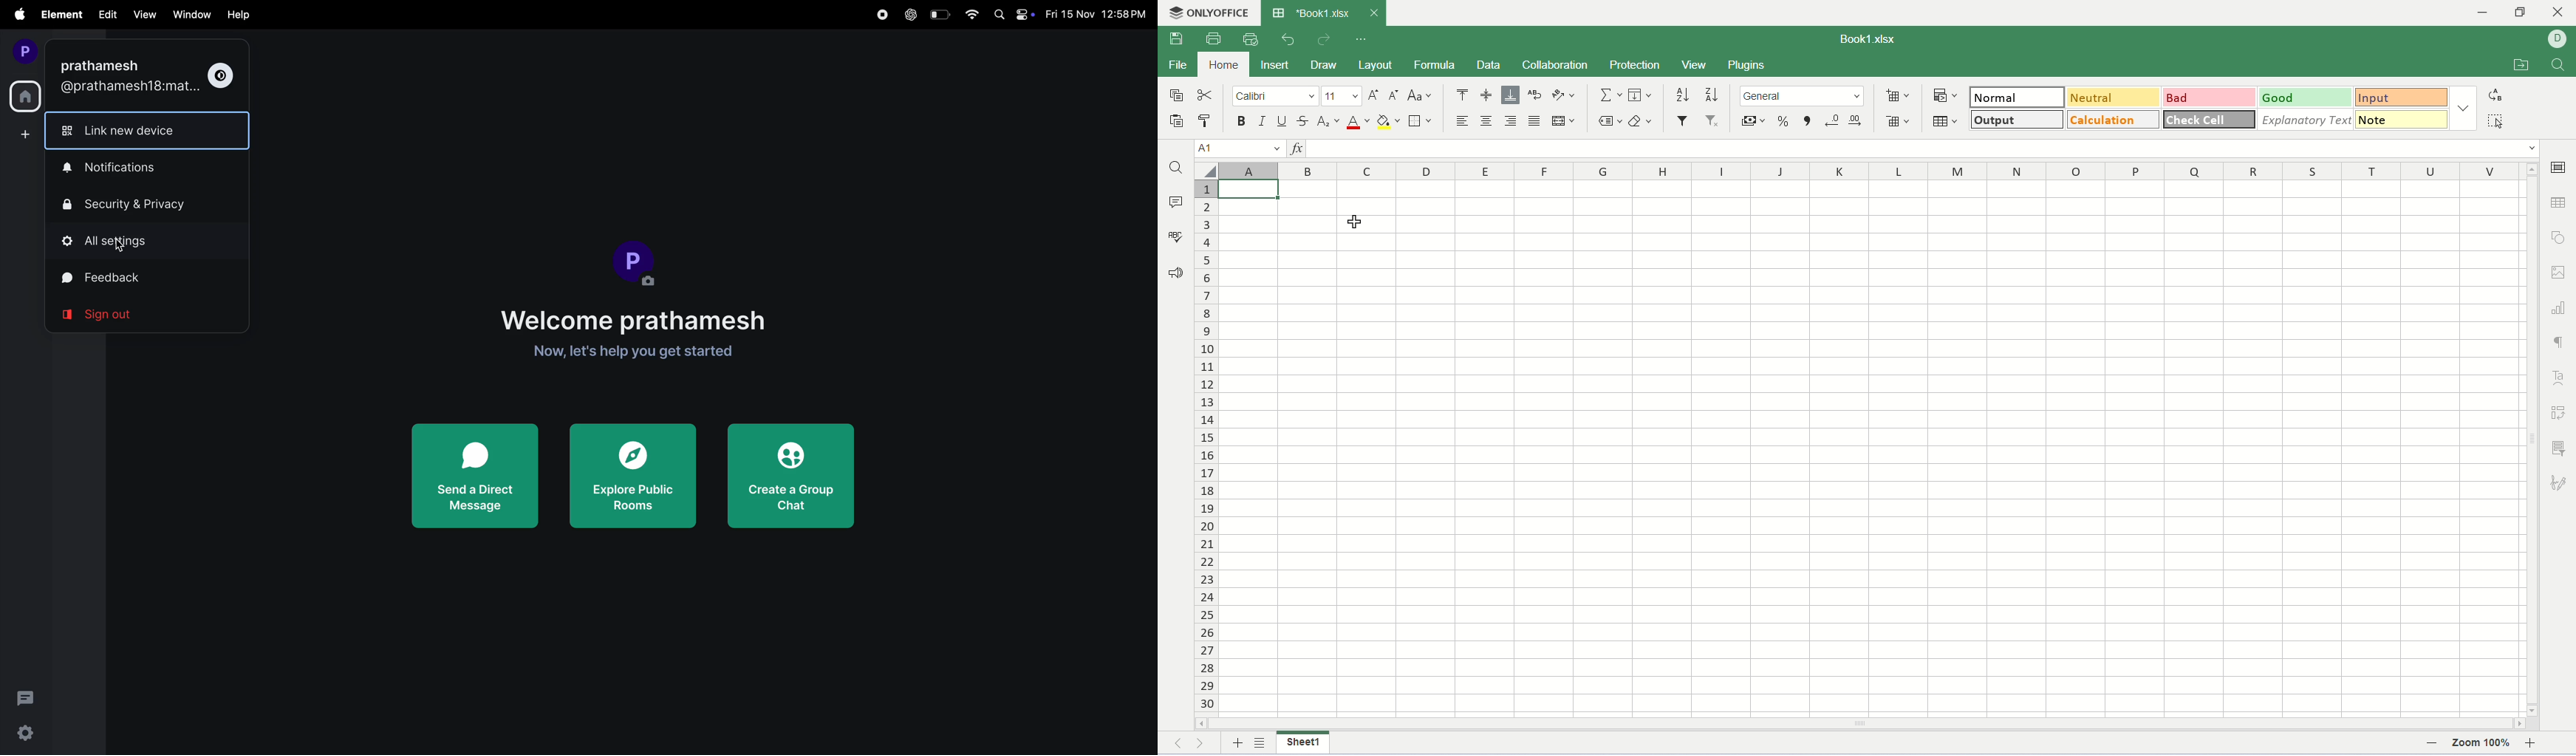 This screenshot has height=756, width=2576. I want to click on create group chat, so click(791, 476).